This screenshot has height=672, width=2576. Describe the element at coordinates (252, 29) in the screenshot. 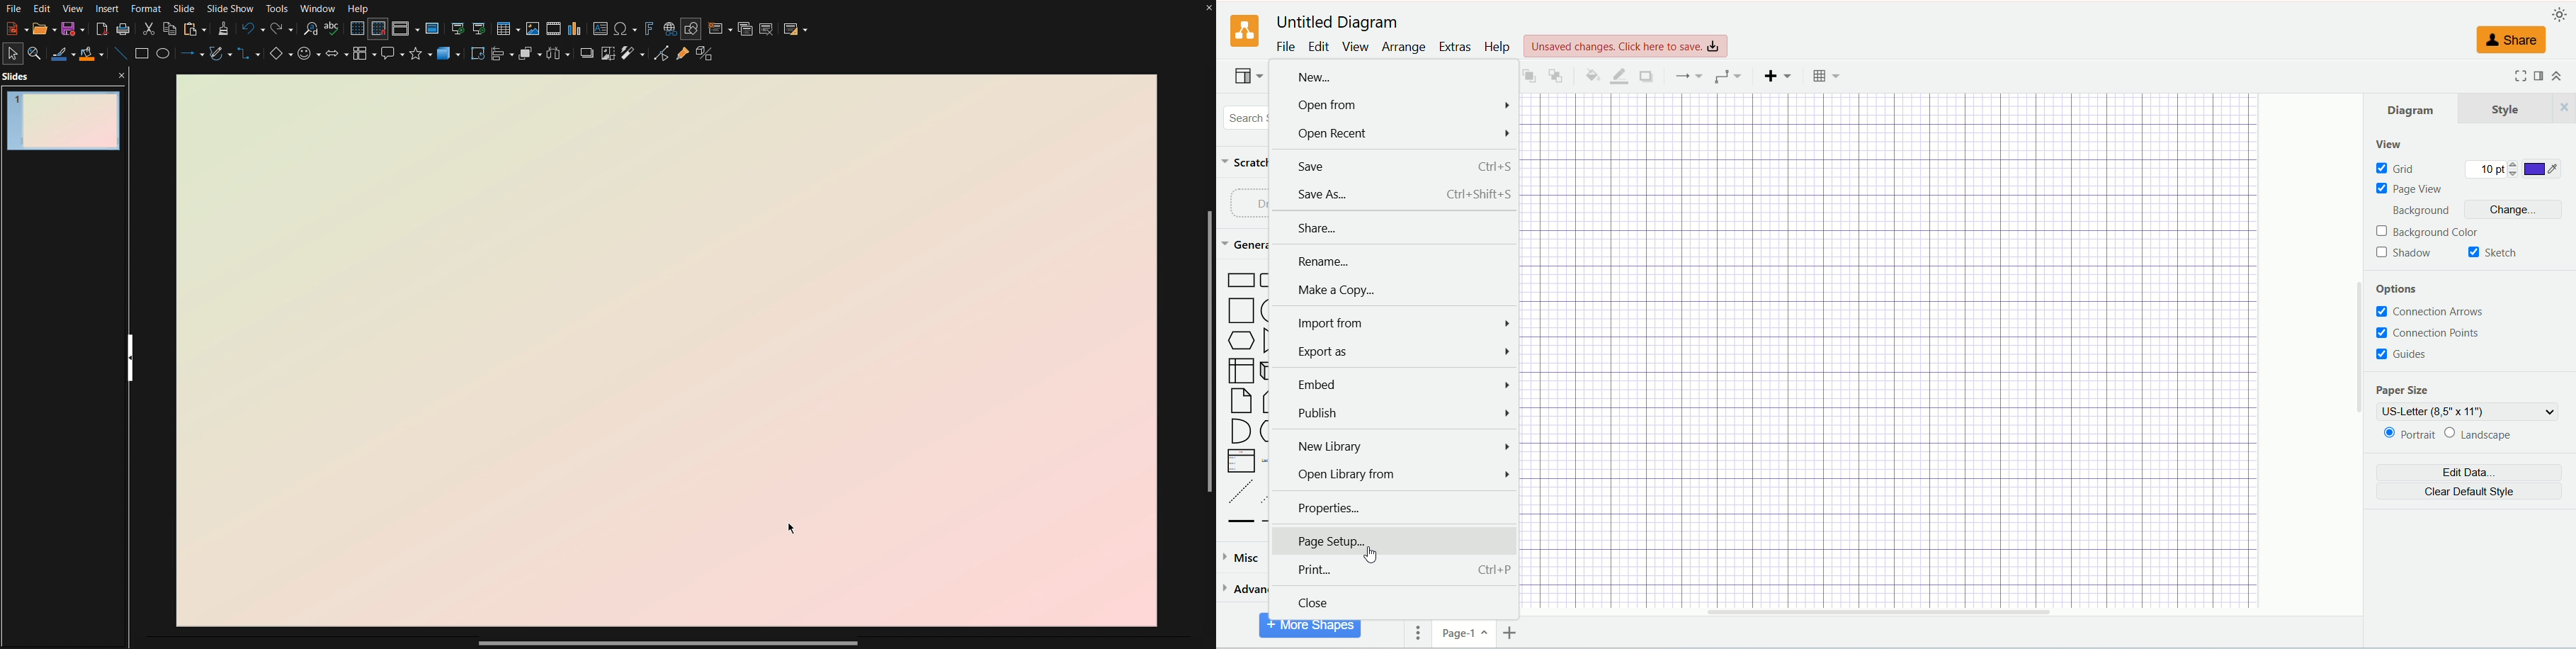

I see `Undo` at that location.